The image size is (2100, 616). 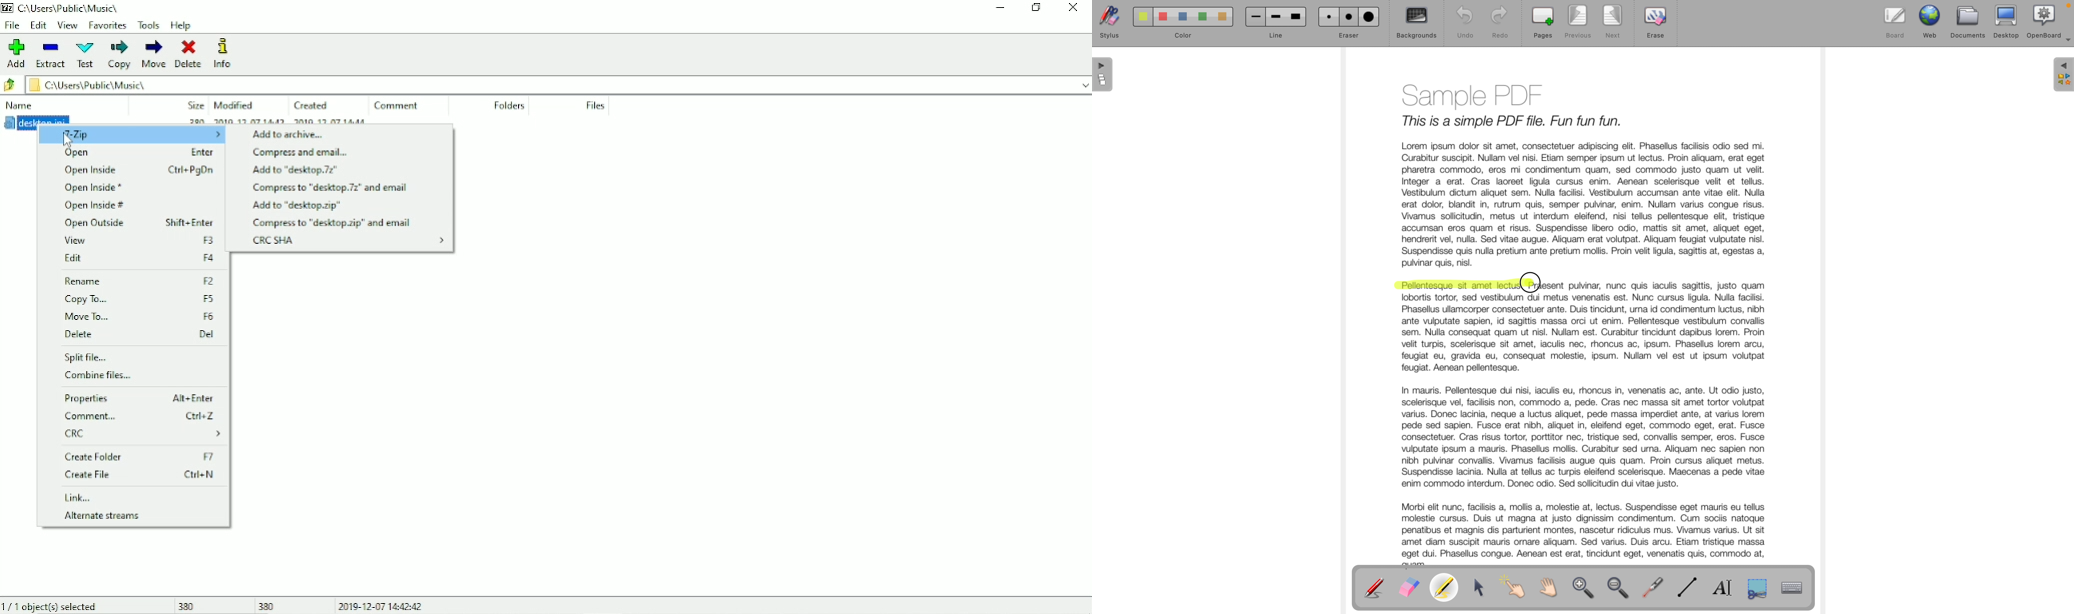 I want to click on Restore down, so click(x=1035, y=8).